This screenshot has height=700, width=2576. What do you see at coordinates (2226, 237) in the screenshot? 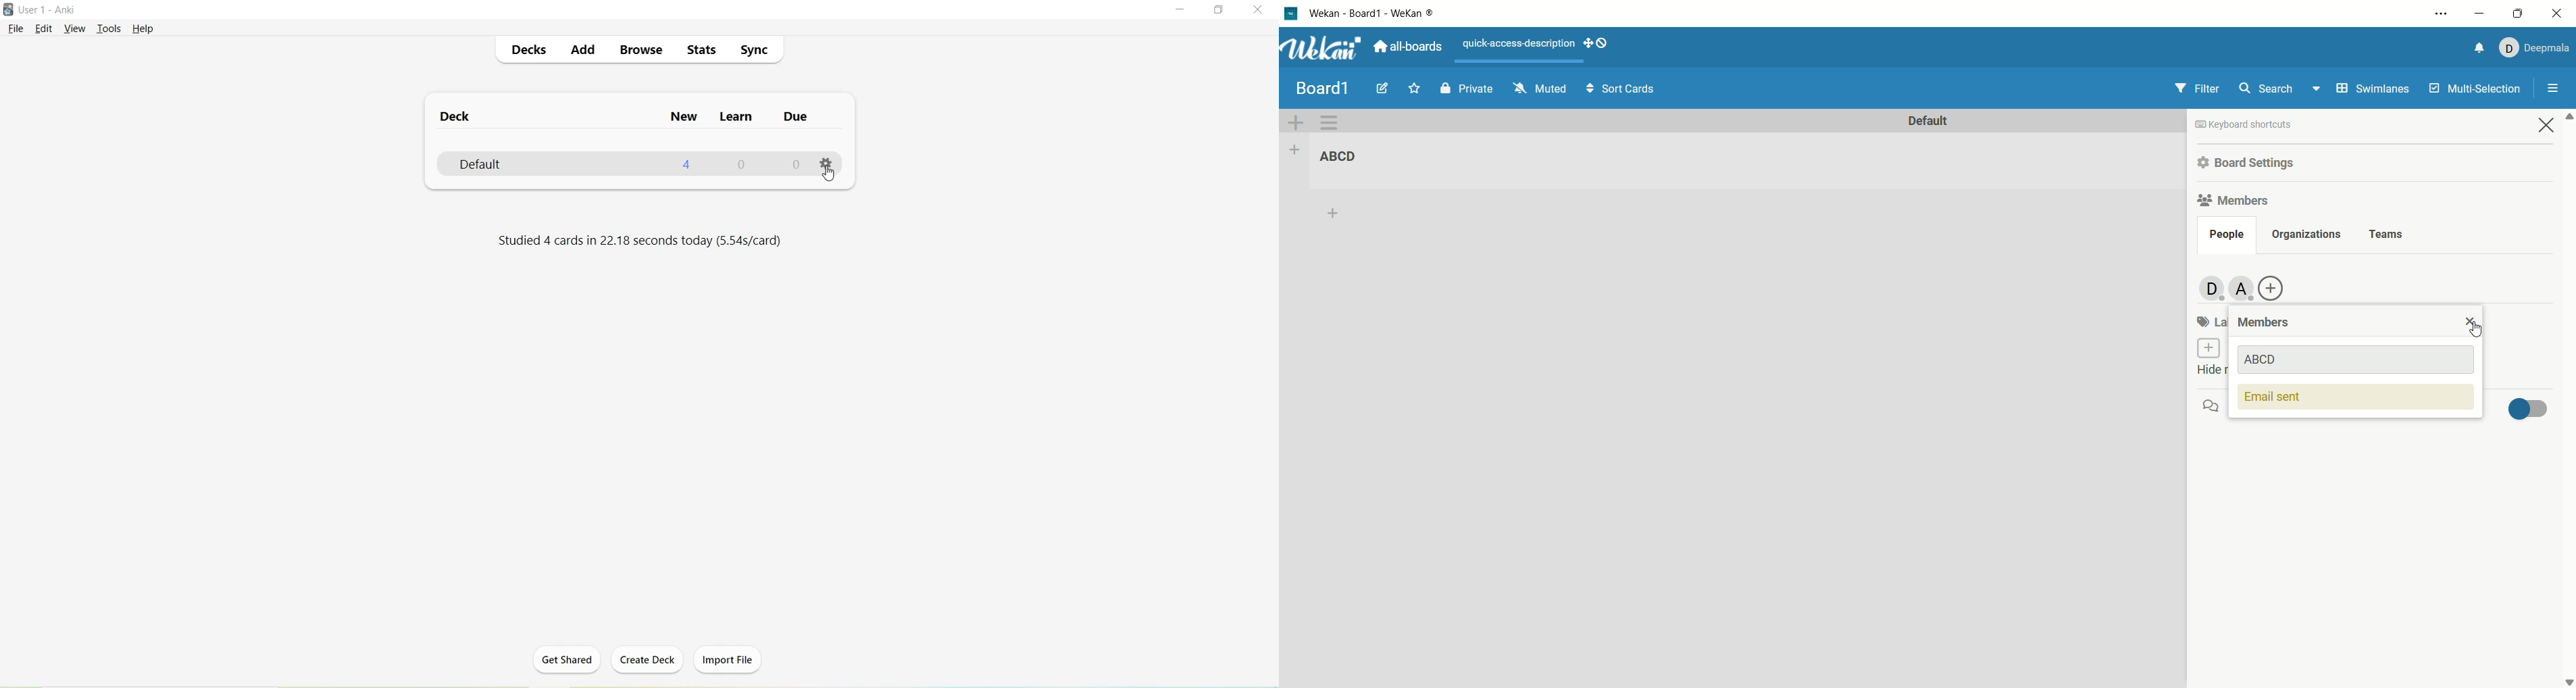
I see `people` at bounding box center [2226, 237].